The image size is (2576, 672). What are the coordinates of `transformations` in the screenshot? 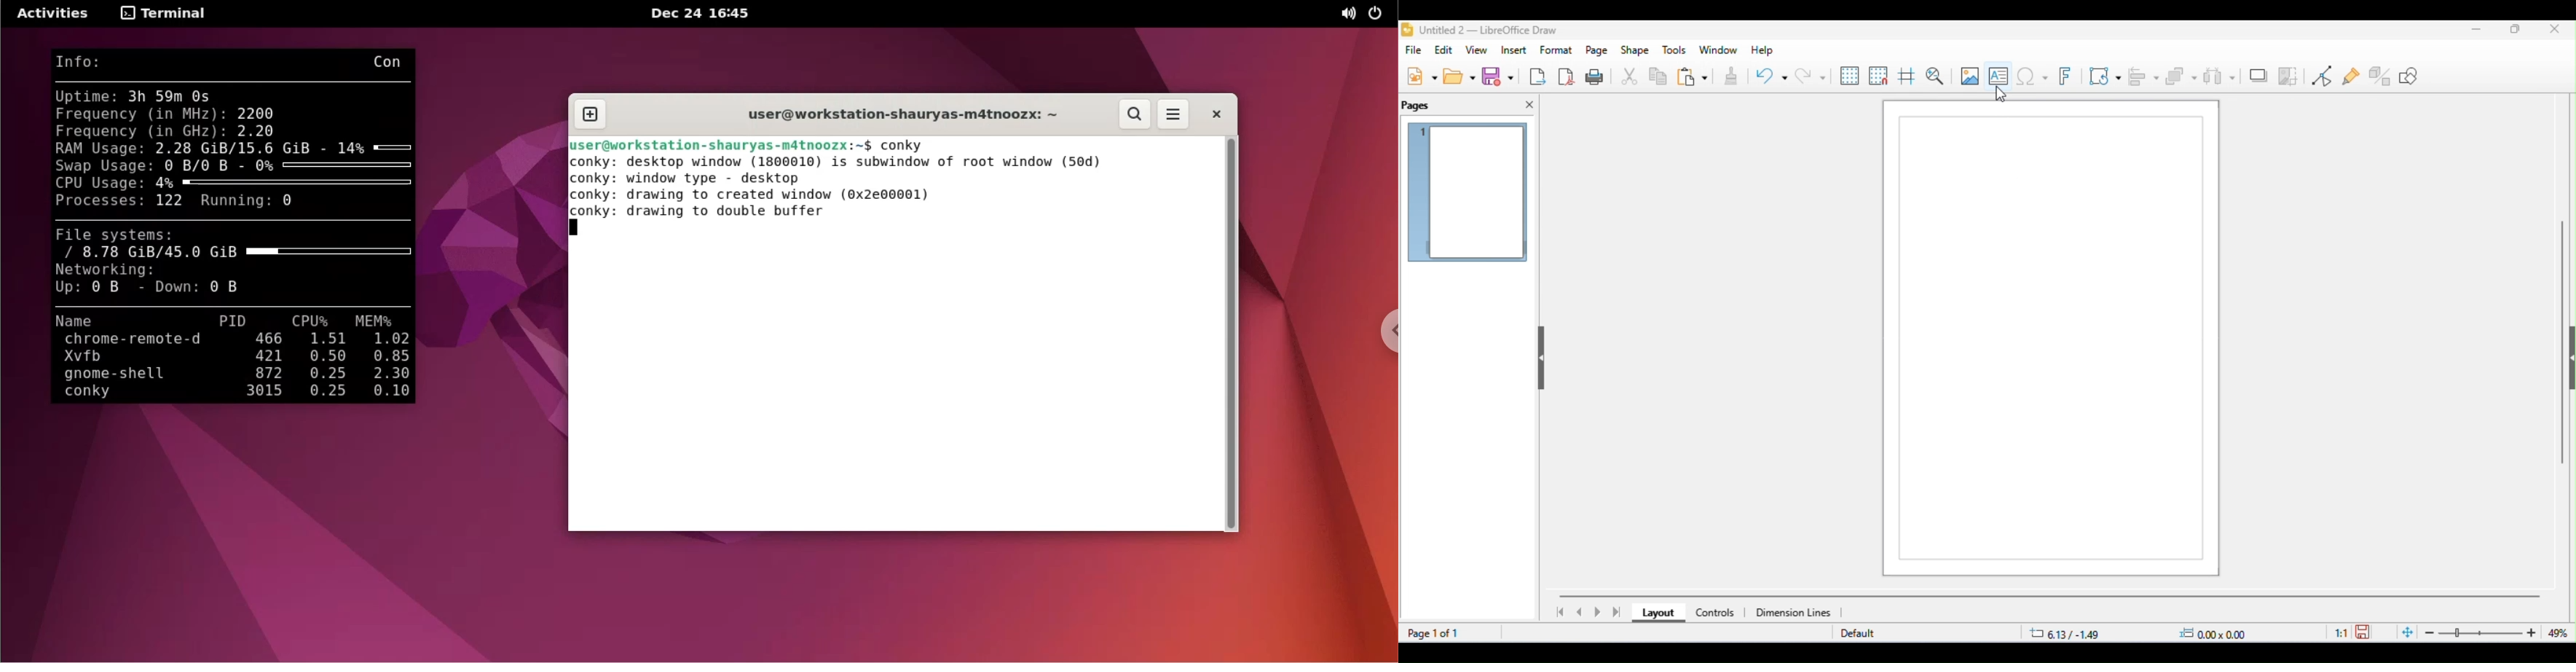 It's located at (2106, 76).